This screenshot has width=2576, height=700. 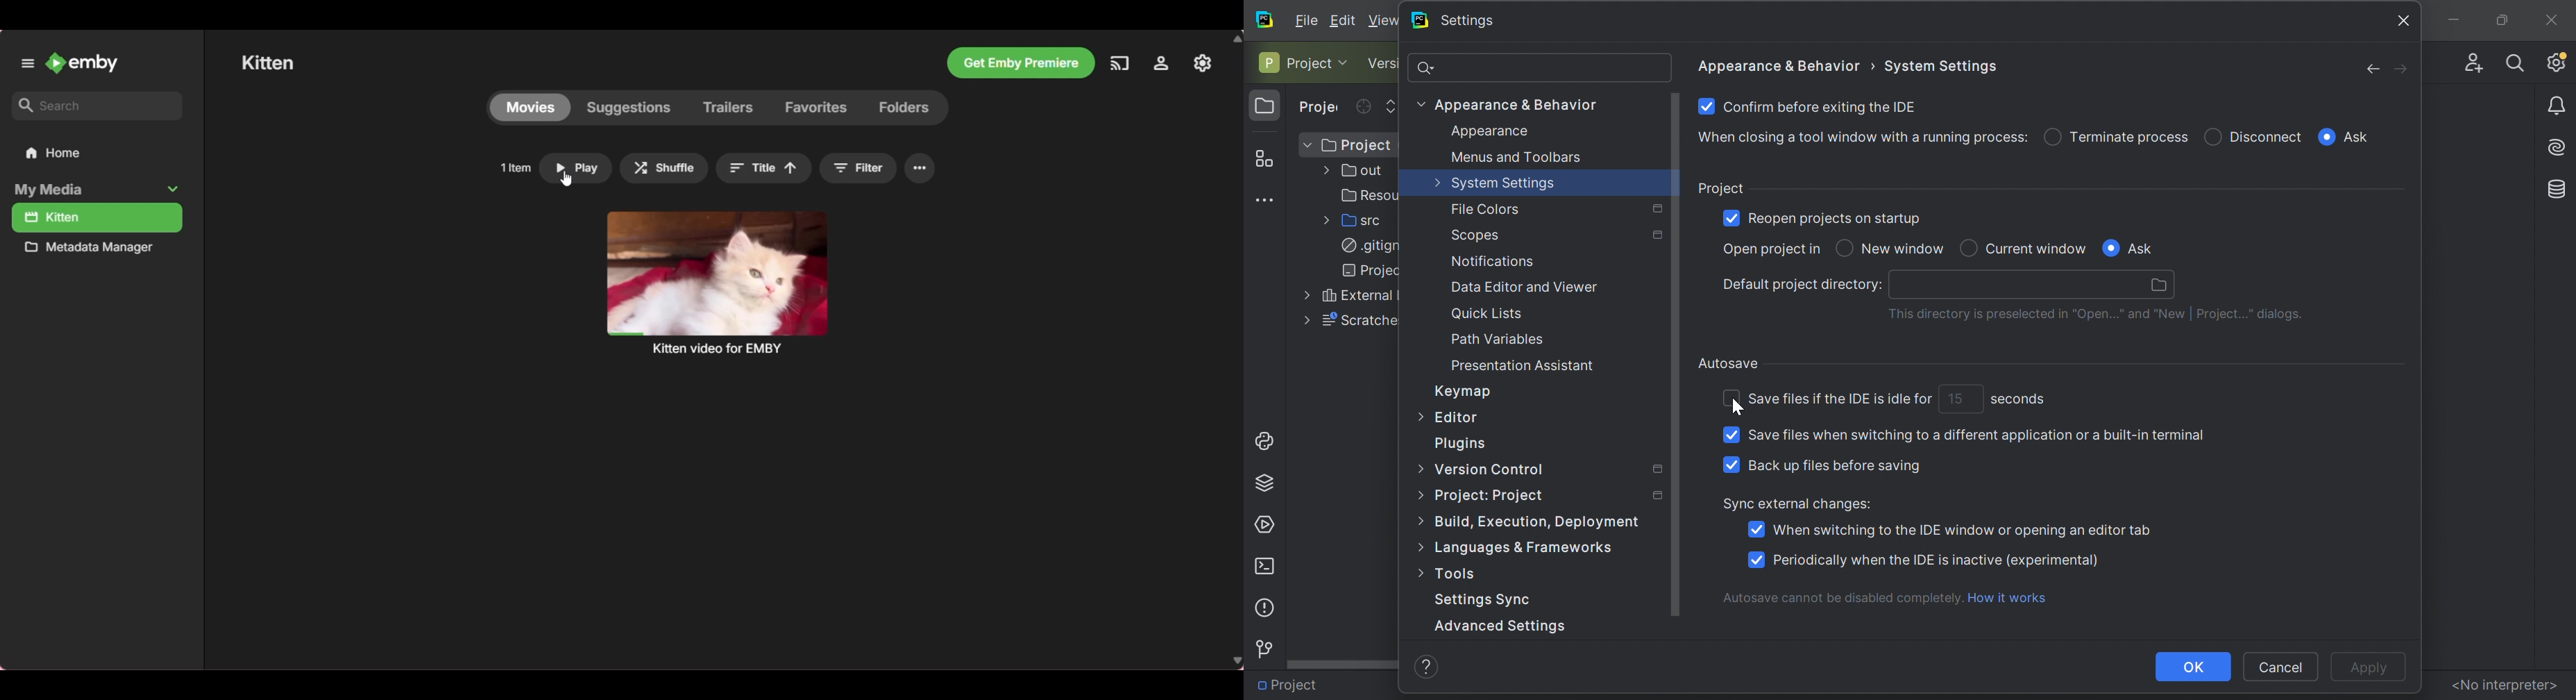 What do you see at coordinates (95, 190) in the screenshot?
I see `Collapse My Media` at bounding box center [95, 190].